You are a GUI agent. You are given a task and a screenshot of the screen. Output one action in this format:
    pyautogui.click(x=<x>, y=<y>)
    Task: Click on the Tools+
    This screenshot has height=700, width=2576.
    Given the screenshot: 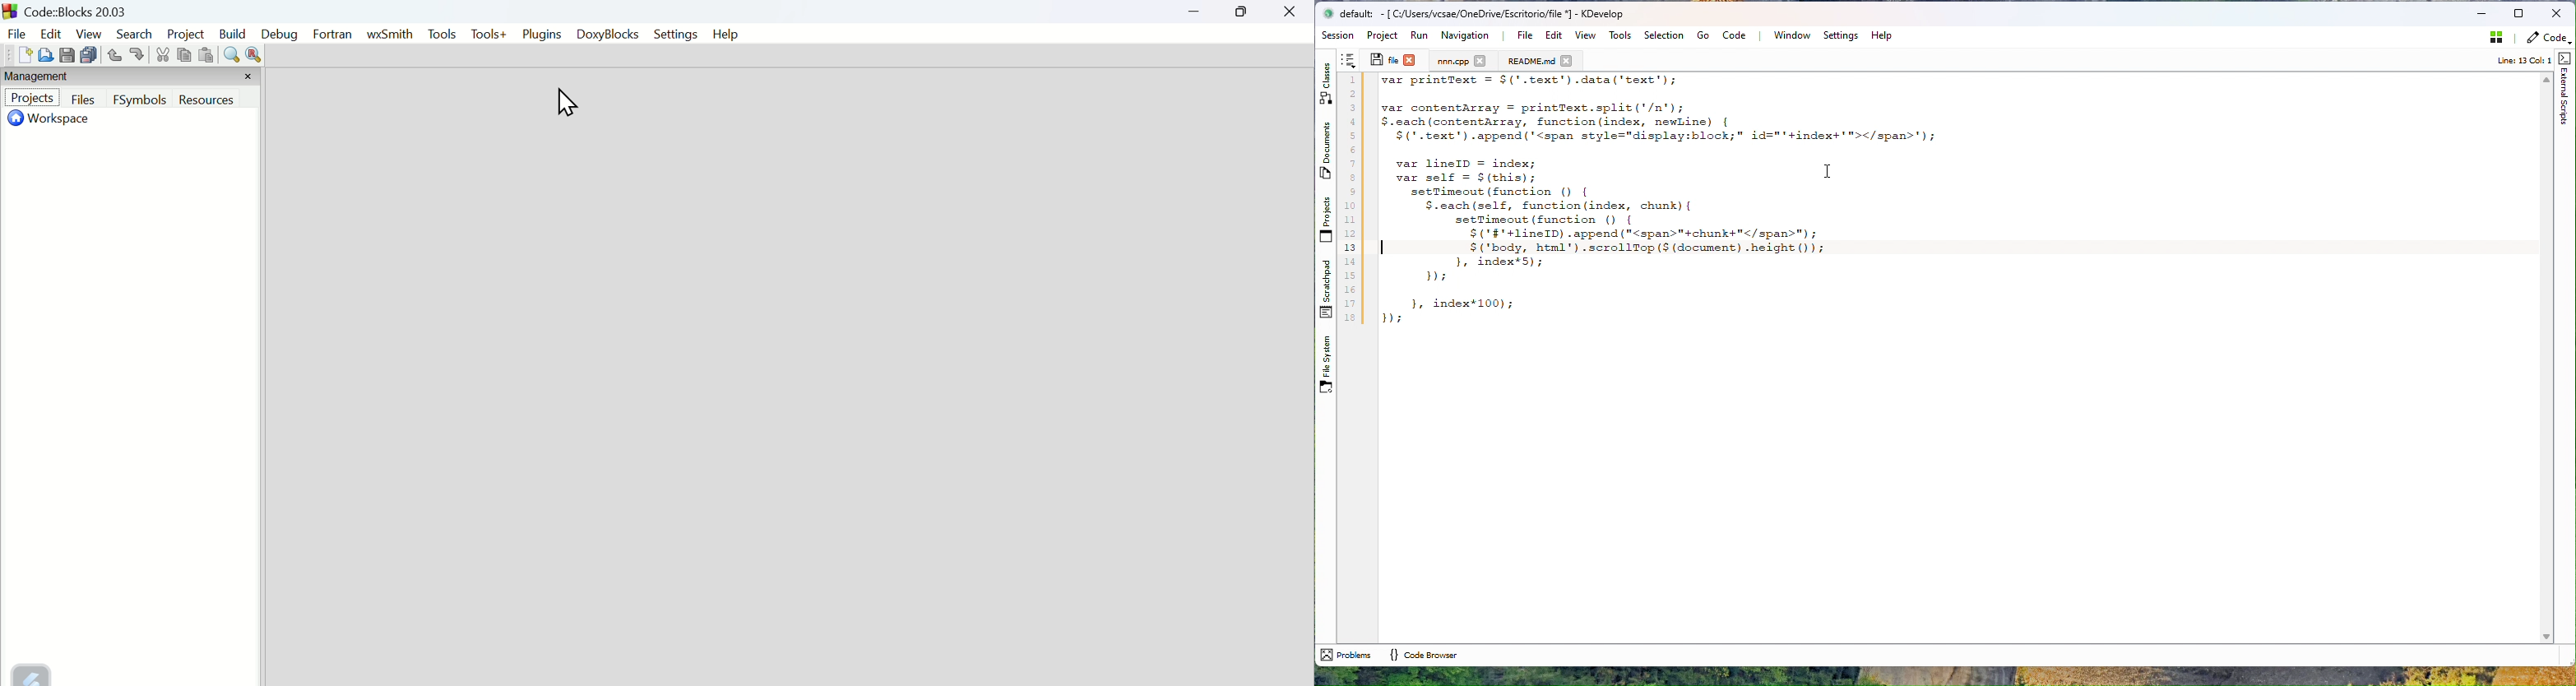 What is the action you would take?
    pyautogui.click(x=489, y=35)
    